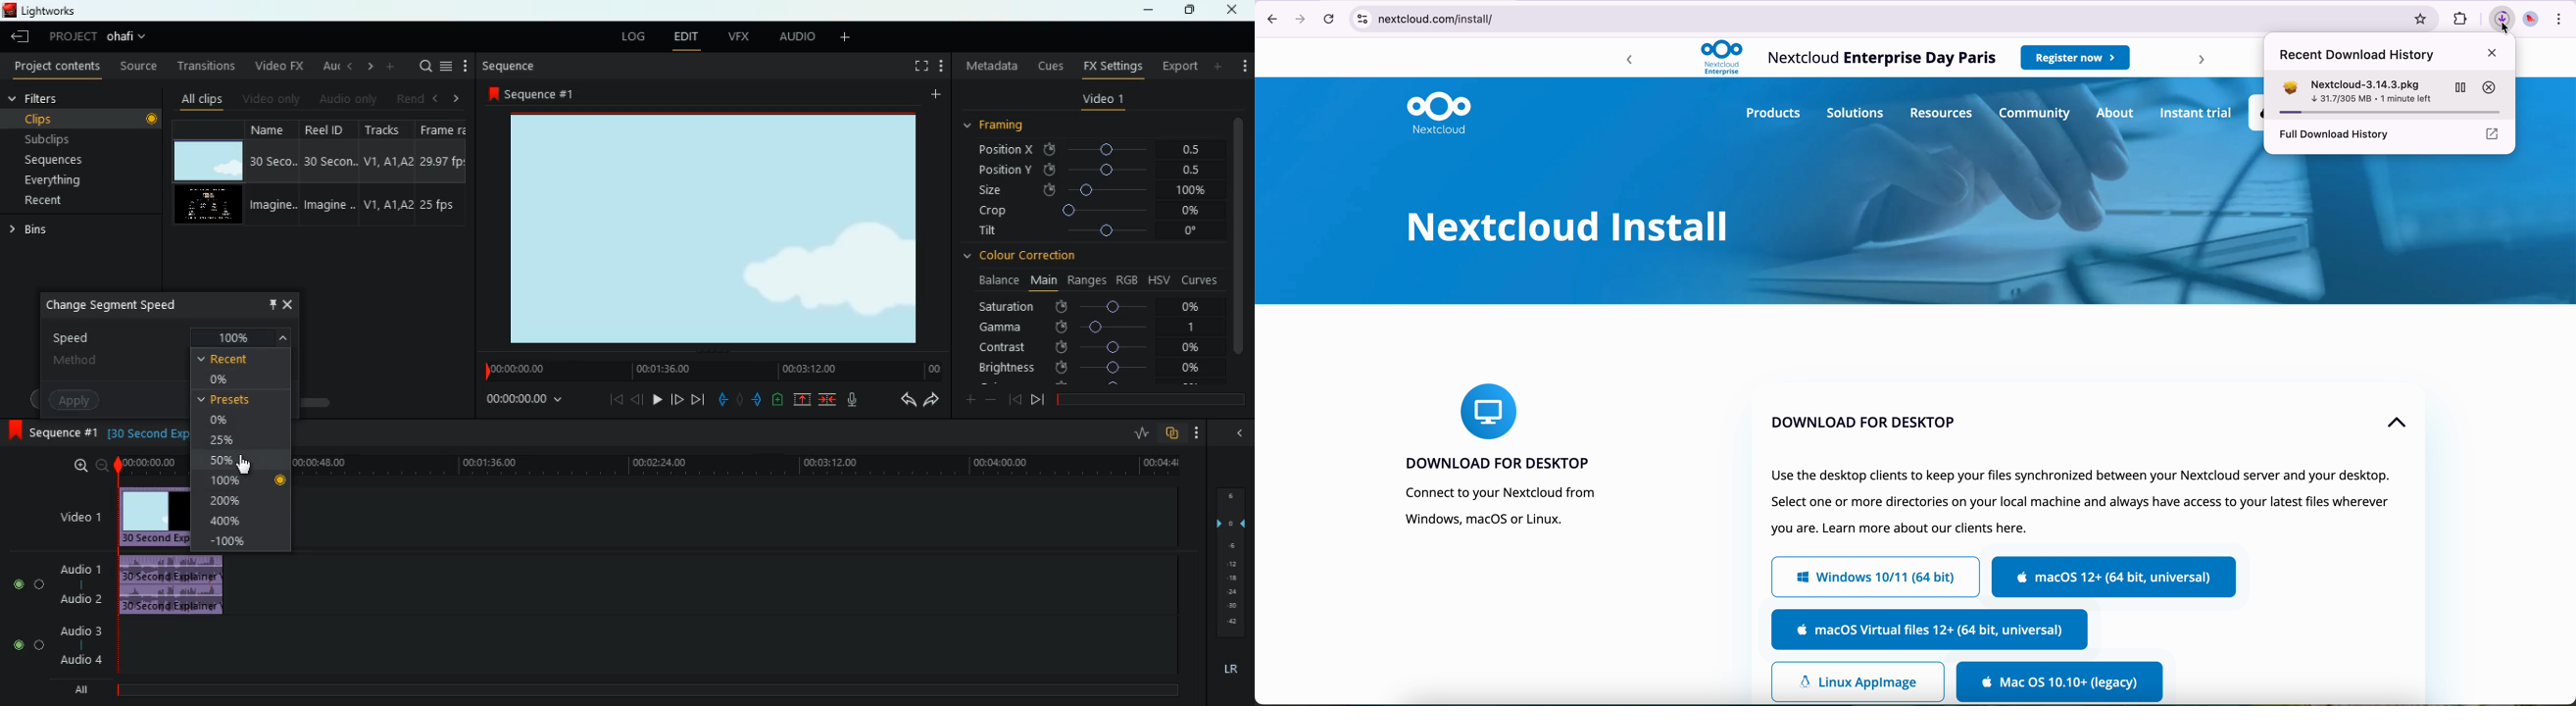  I want to click on download for dekstop, so click(1890, 426).